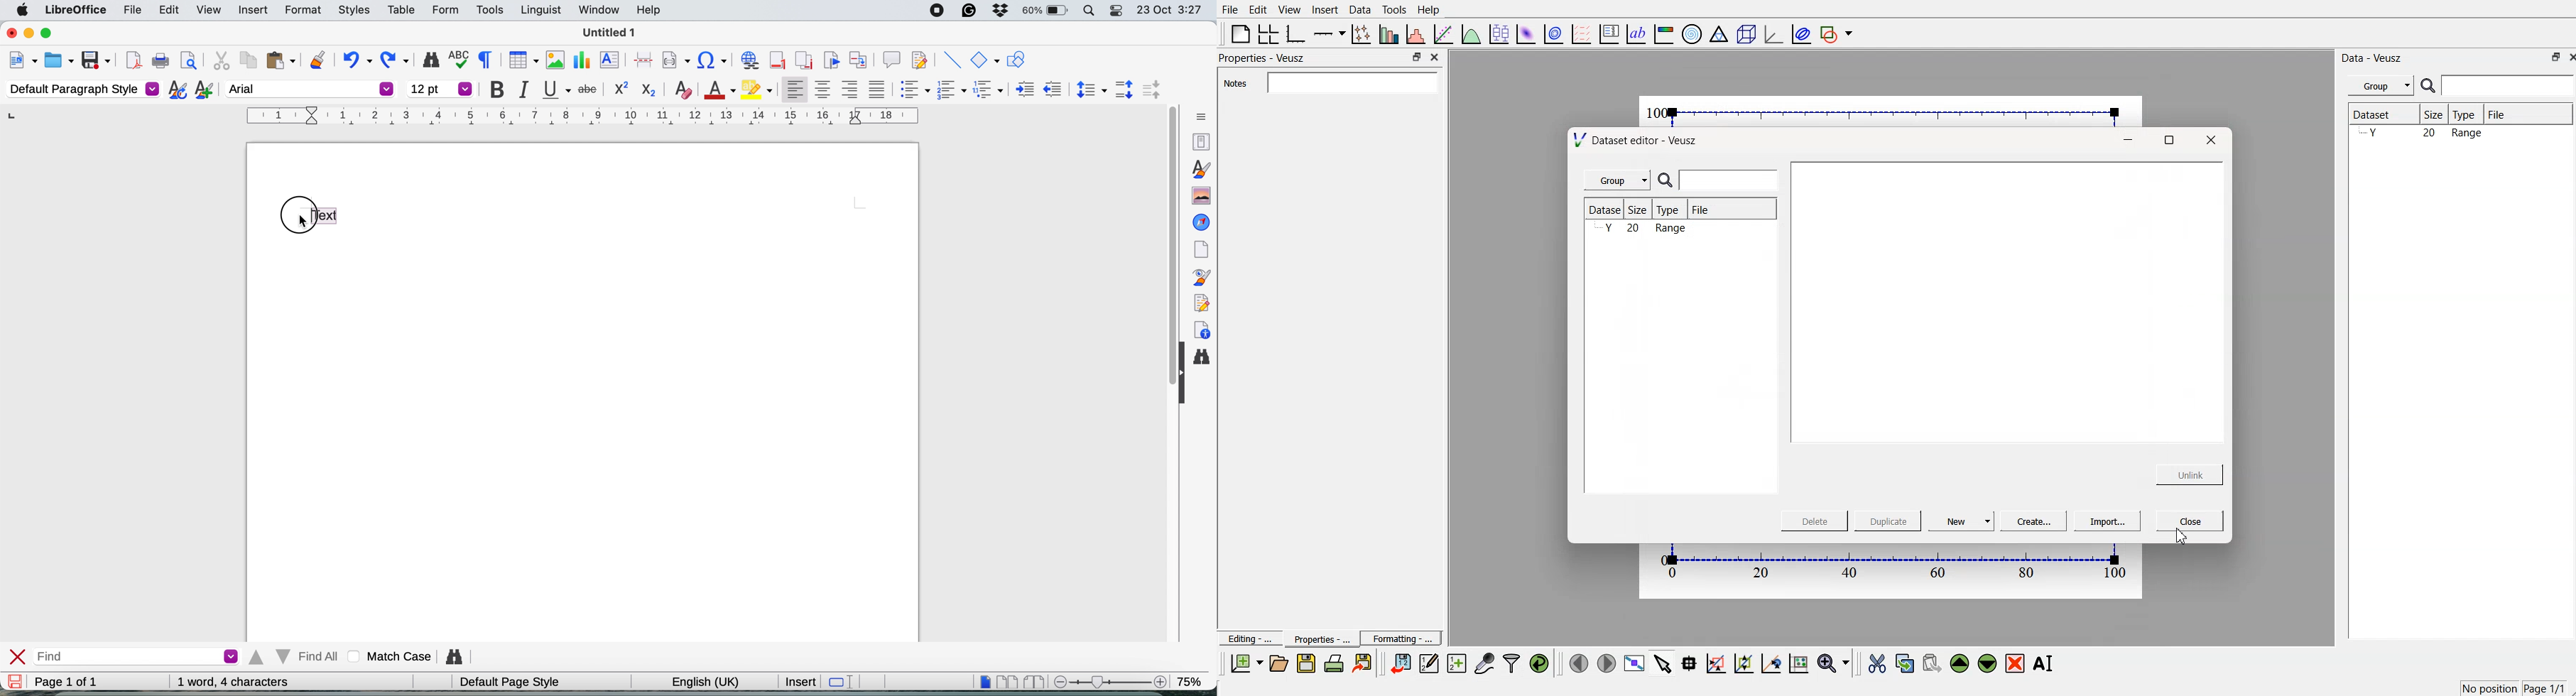  I want to click on export as pdf, so click(131, 61).